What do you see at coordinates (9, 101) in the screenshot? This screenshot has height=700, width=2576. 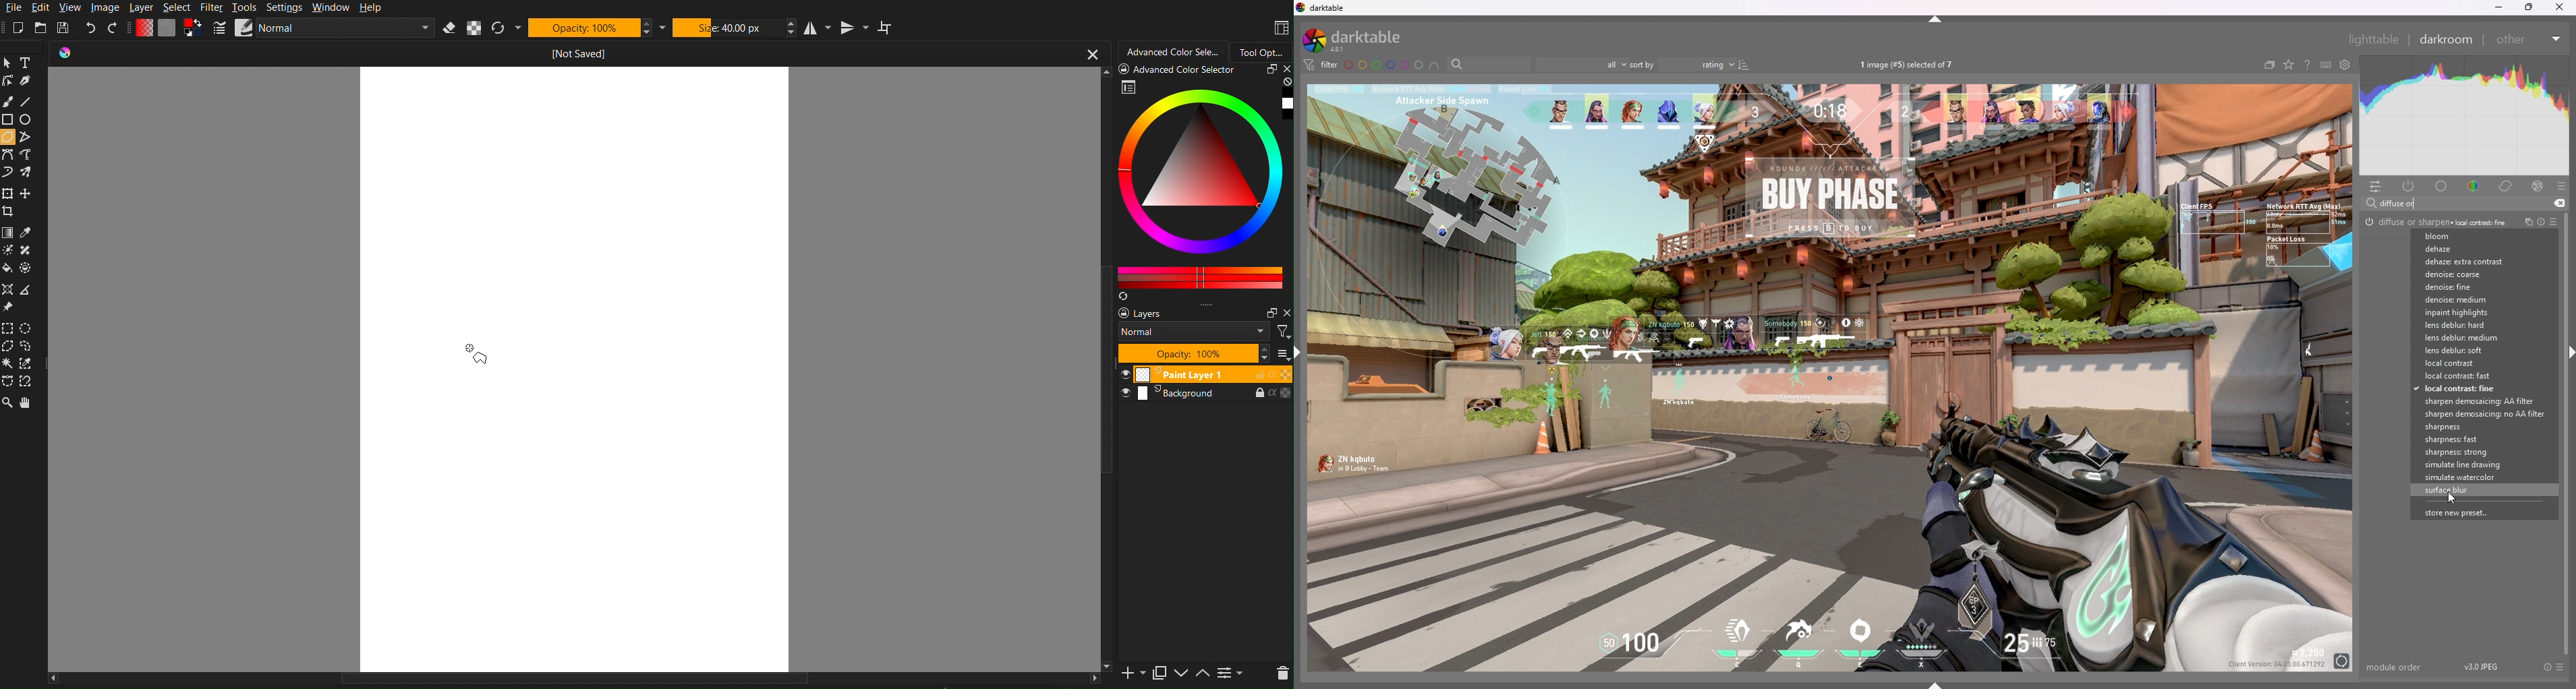 I see `Brush Tools` at bounding box center [9, 101].